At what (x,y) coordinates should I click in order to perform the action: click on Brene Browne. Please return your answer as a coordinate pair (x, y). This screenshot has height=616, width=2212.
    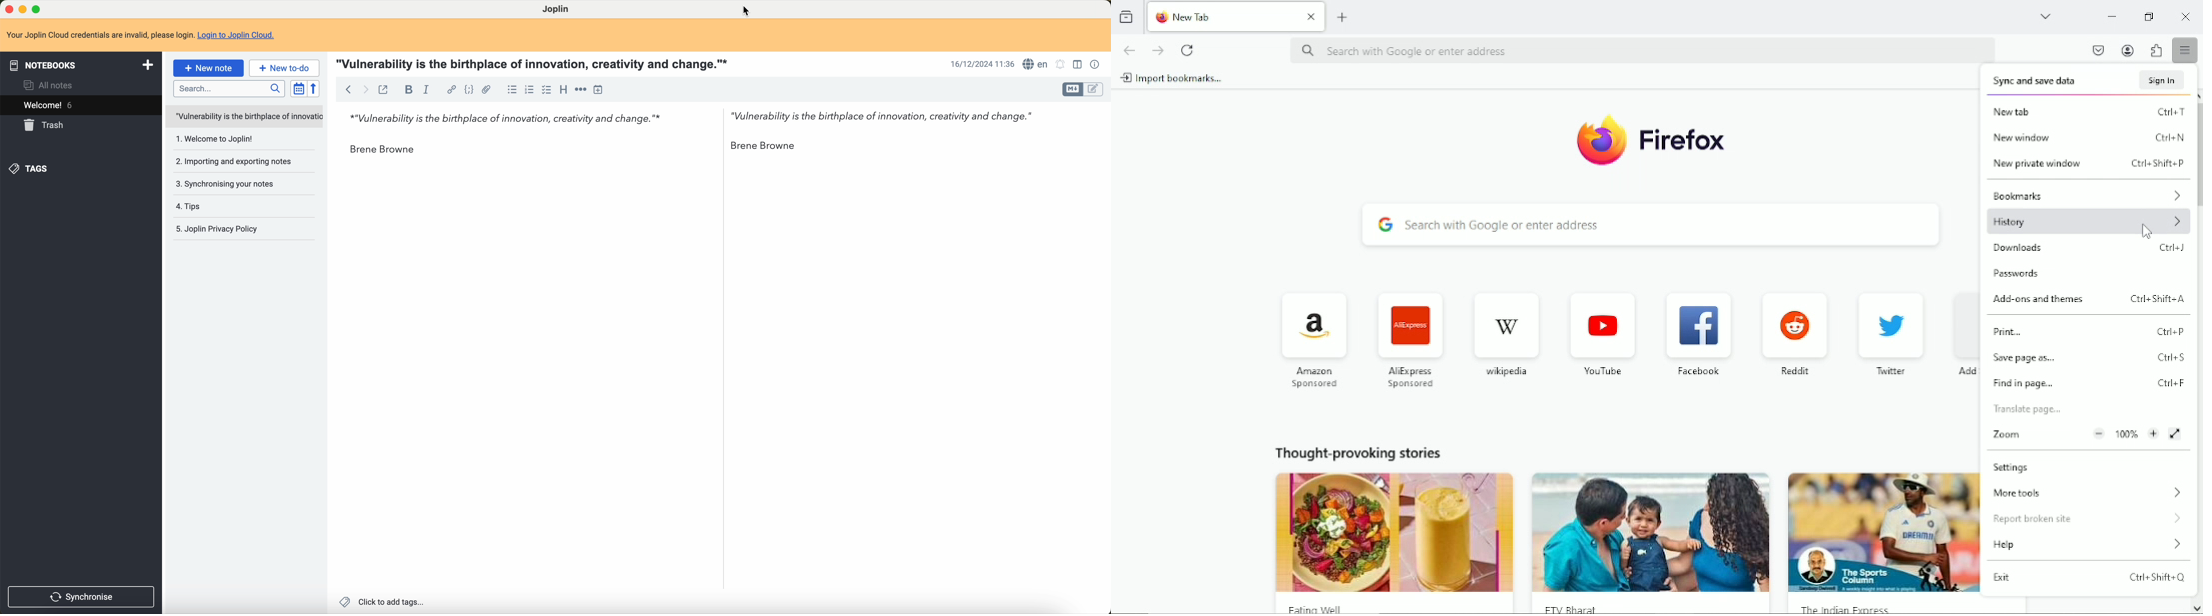
    Looking at the image, I should click on (382, 151).